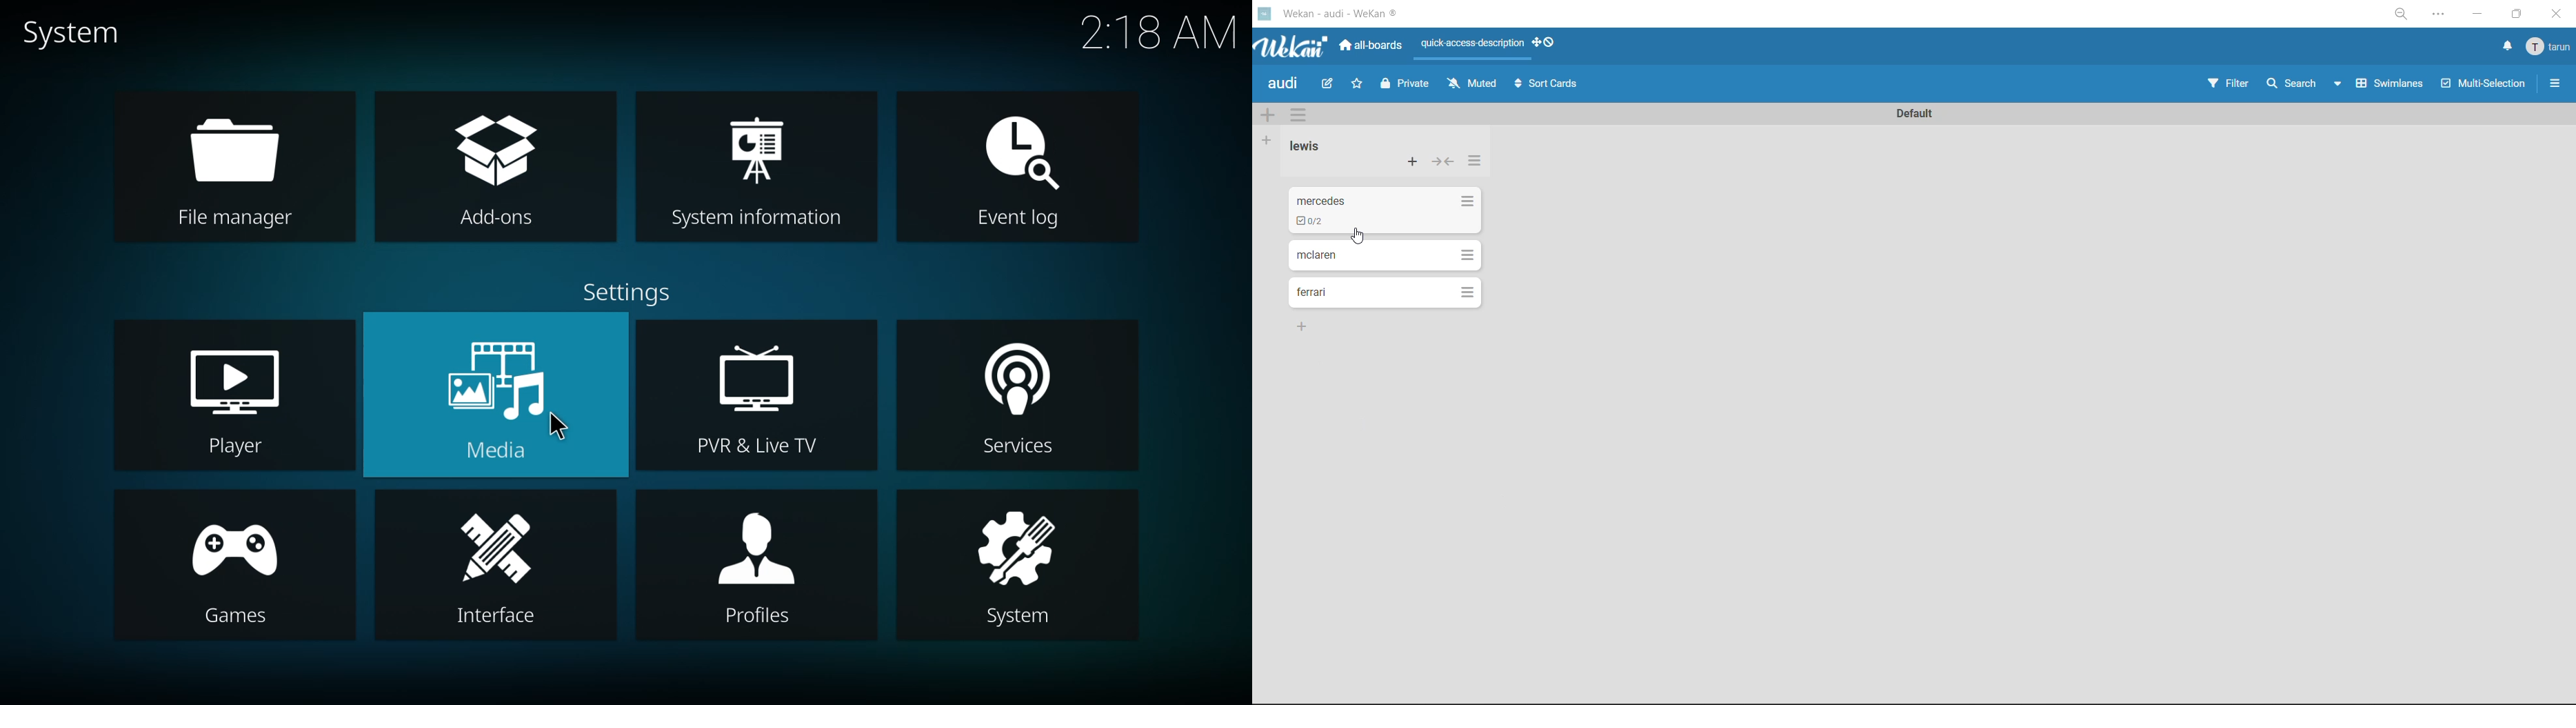 This screenshot has height=728, width=2576. I want to click on pvr & live tv, so click(763, 394).